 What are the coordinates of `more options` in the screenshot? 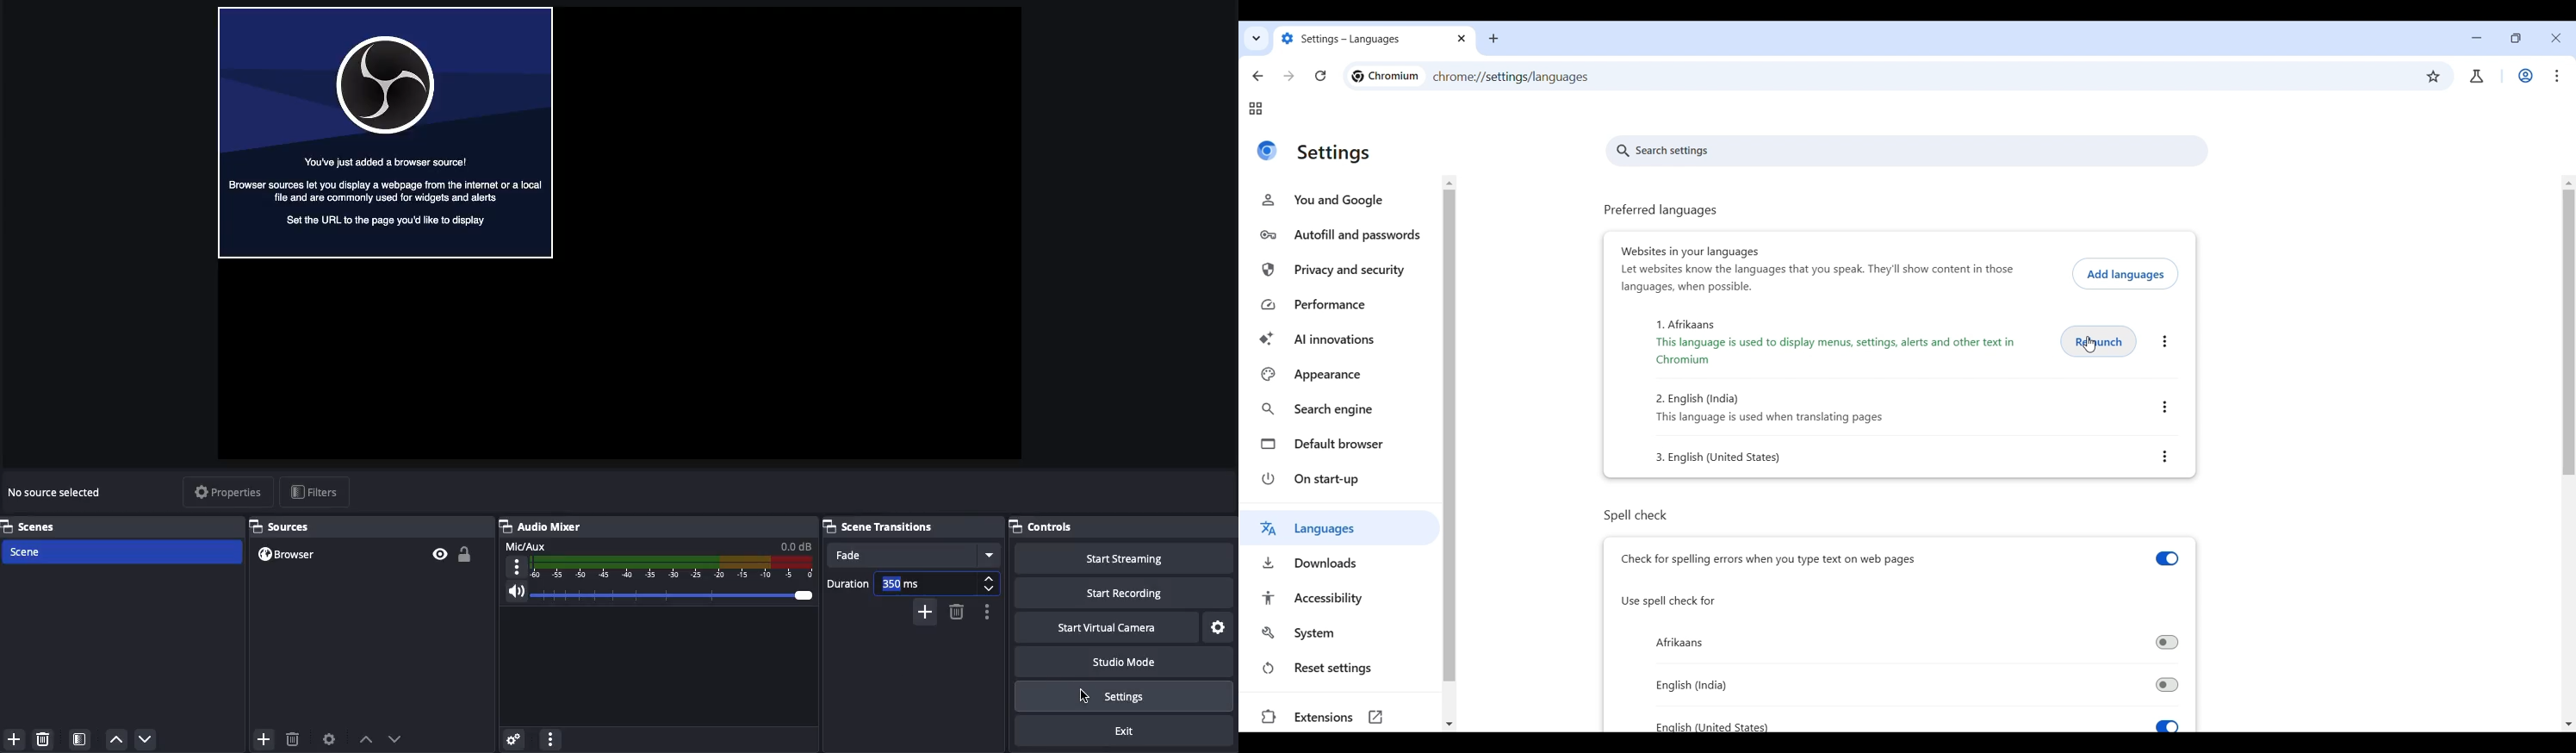 It's located at (2166, 456).